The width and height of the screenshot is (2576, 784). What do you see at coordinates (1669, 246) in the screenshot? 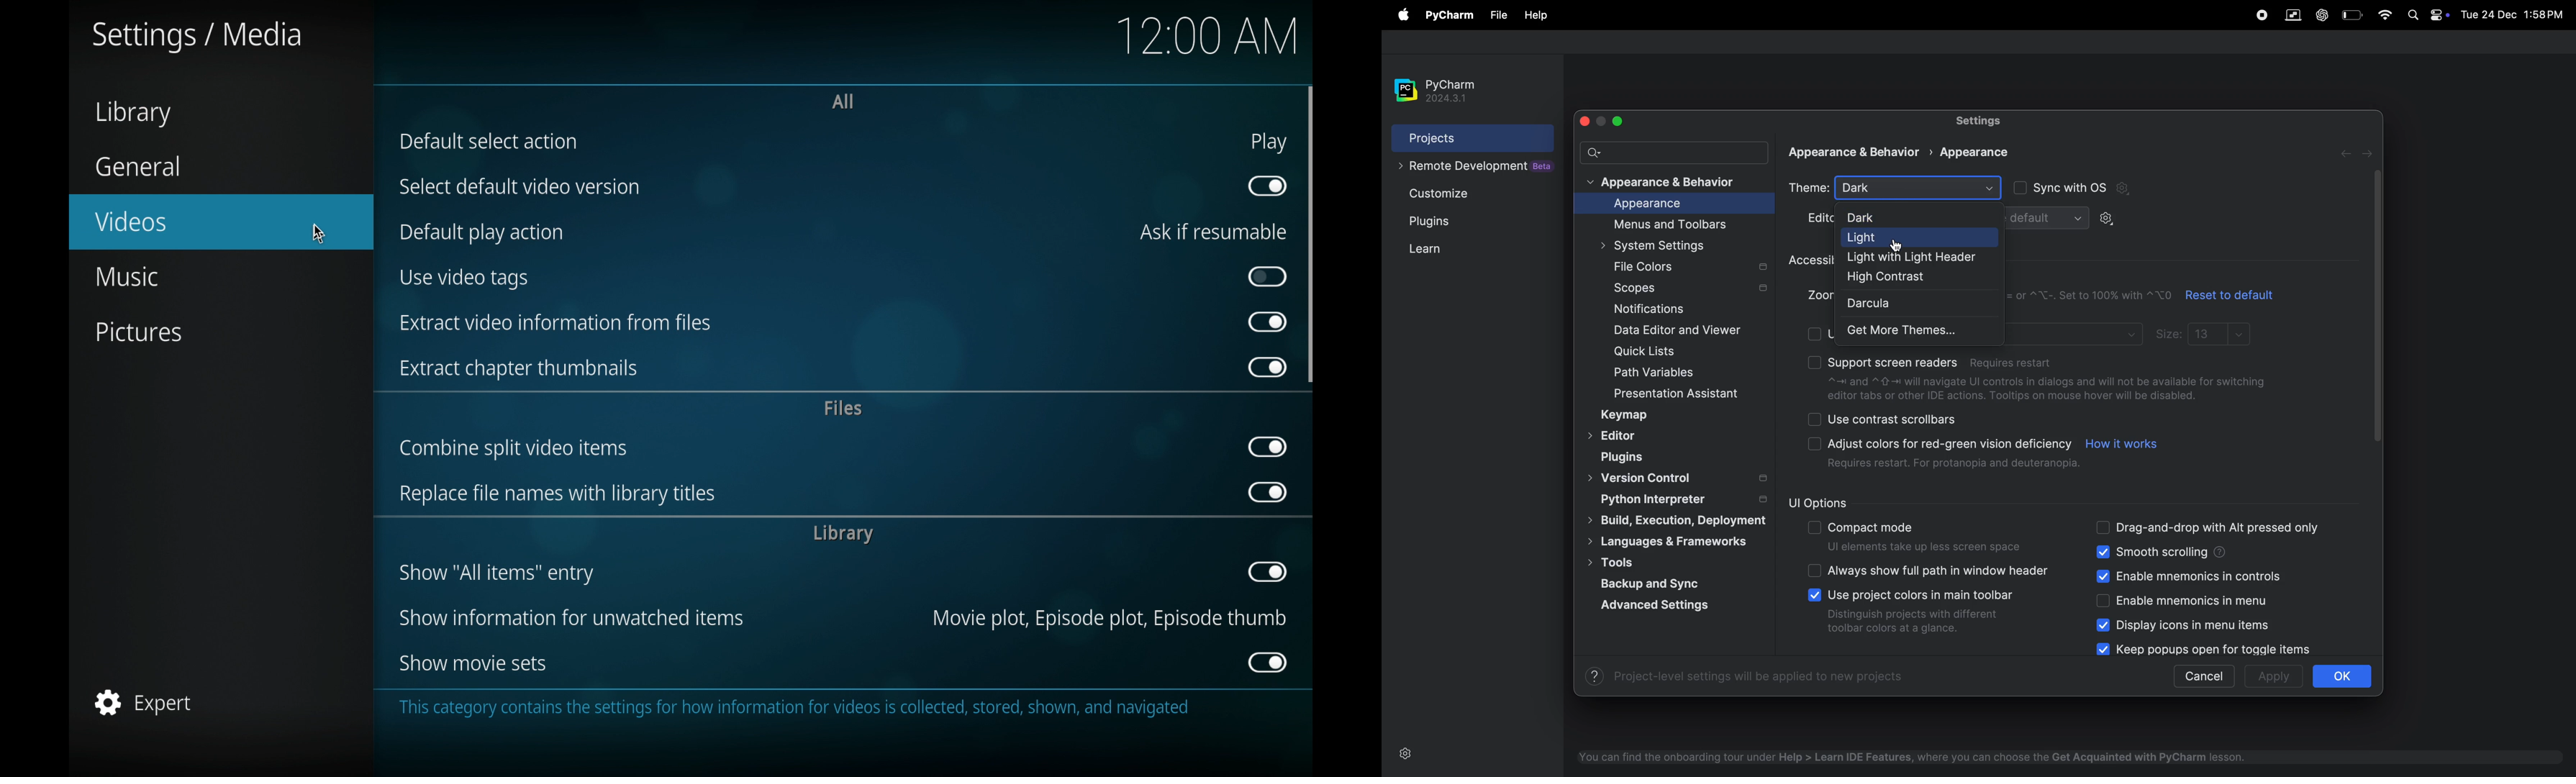
I see `system settings` at bounding box center [1669, 246].